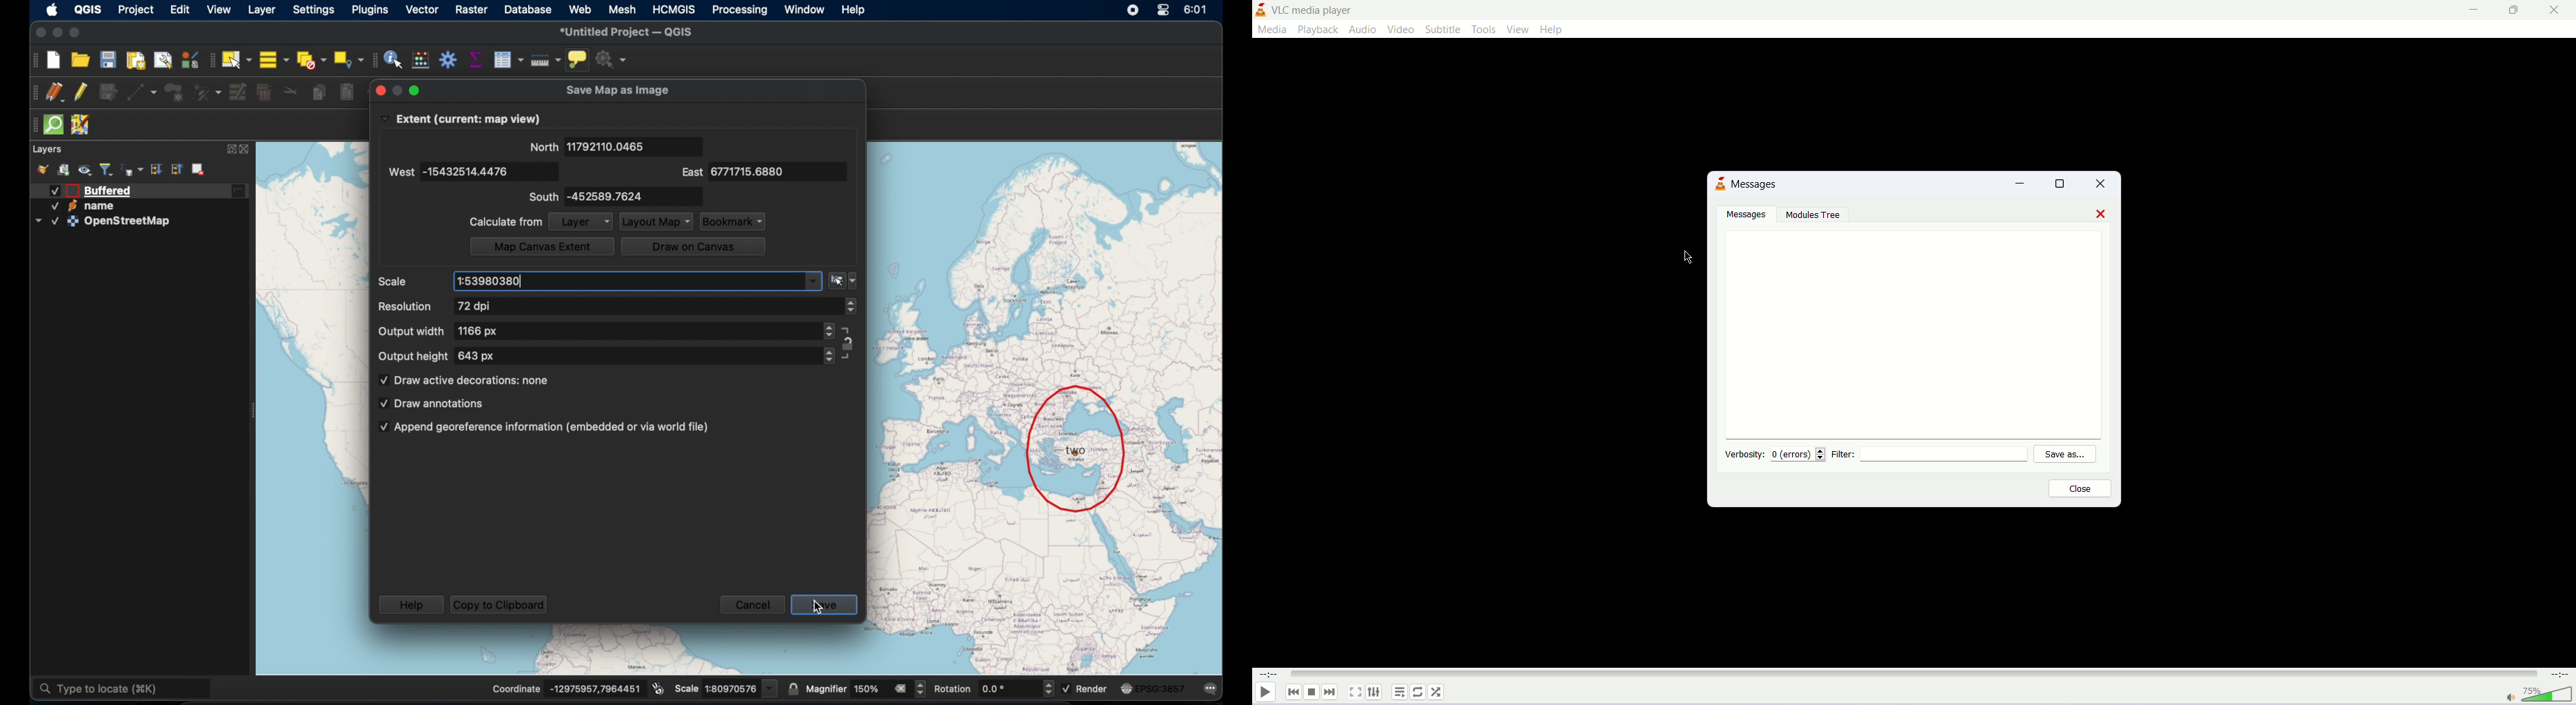  Describe the element at coordinates (479, 356) in the screenshot. I see `643 px` at that location.